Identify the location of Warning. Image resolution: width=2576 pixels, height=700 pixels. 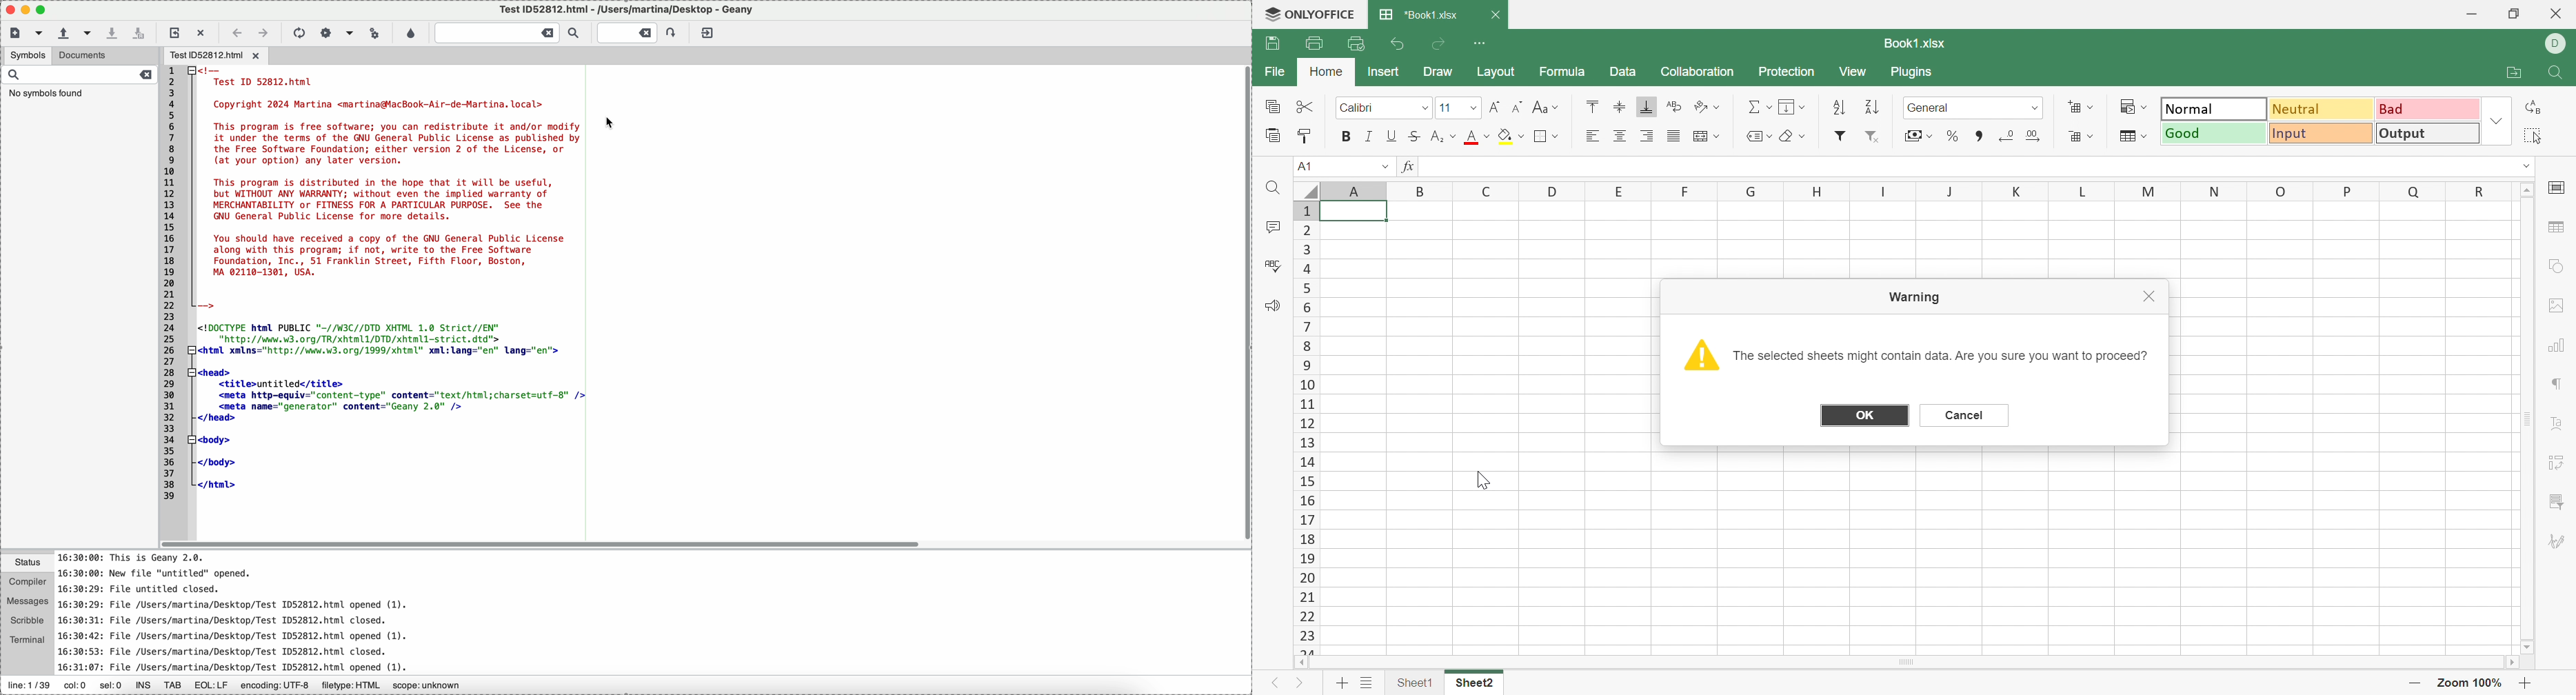
(1914, 299).